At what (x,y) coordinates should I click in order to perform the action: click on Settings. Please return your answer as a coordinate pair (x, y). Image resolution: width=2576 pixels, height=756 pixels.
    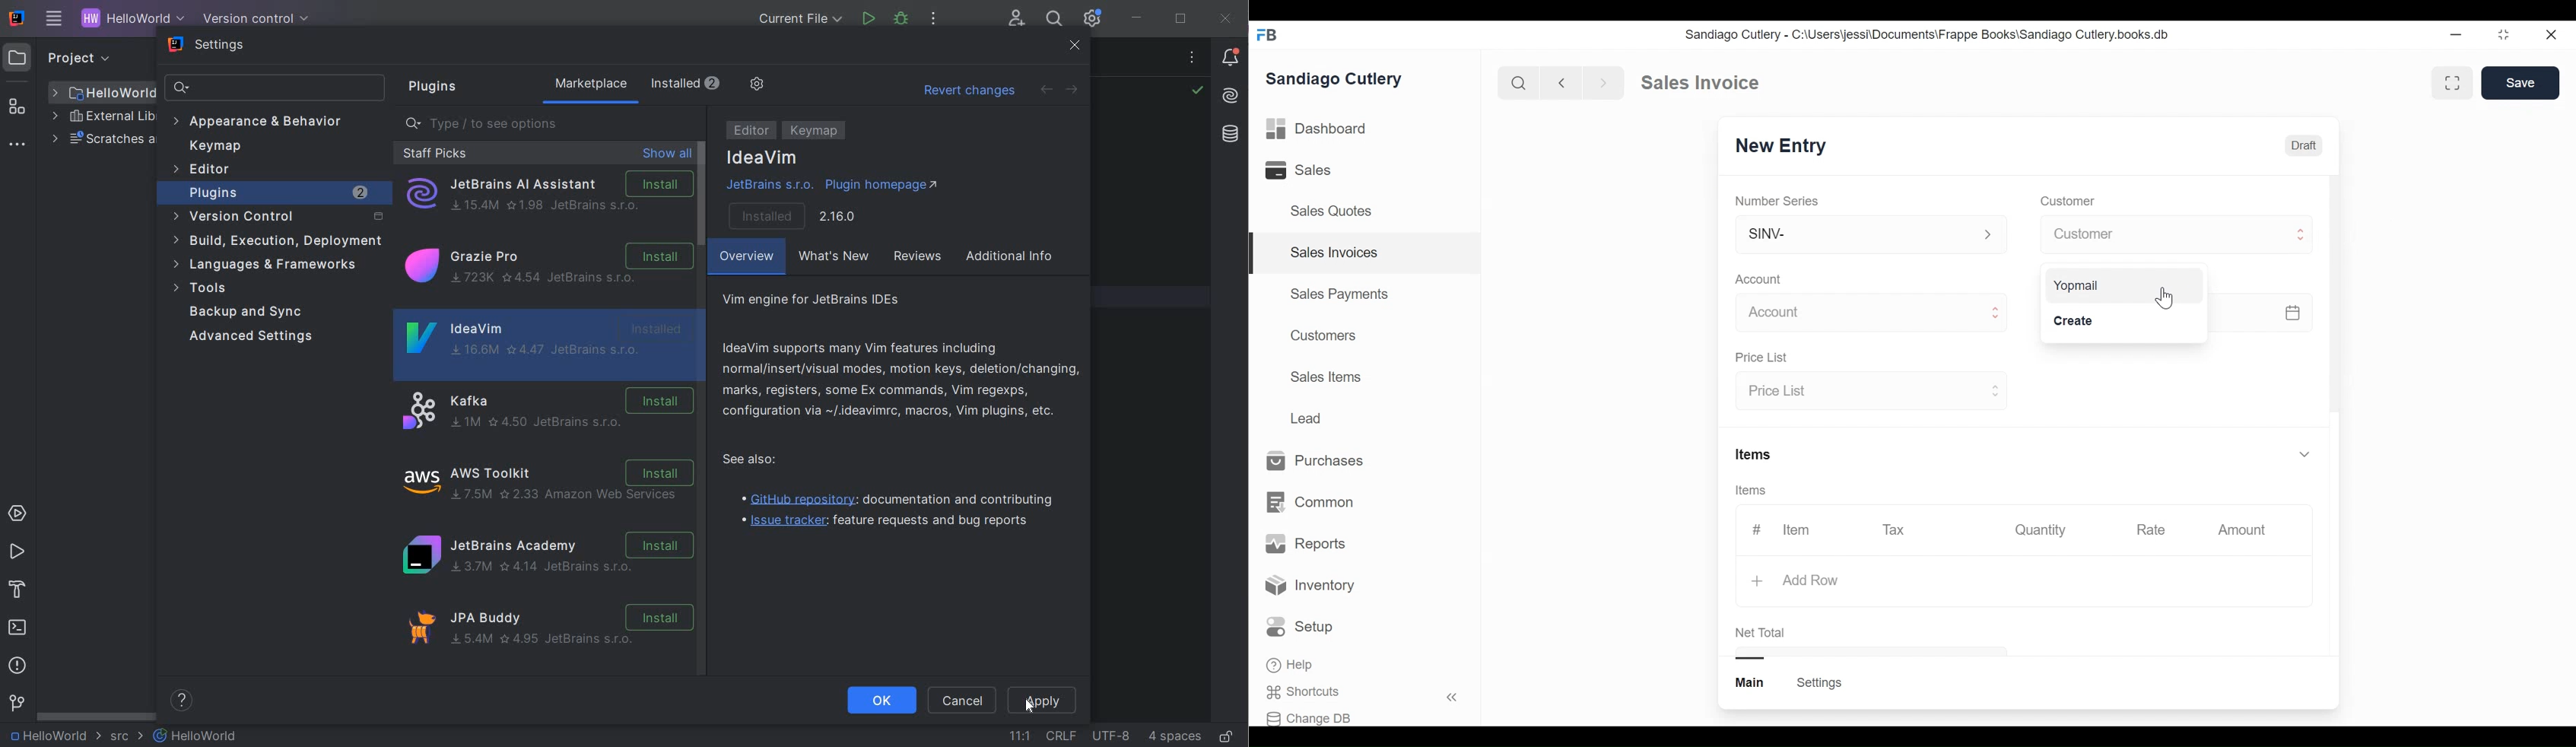
    Looking at the image, I should click on (1821, 683).